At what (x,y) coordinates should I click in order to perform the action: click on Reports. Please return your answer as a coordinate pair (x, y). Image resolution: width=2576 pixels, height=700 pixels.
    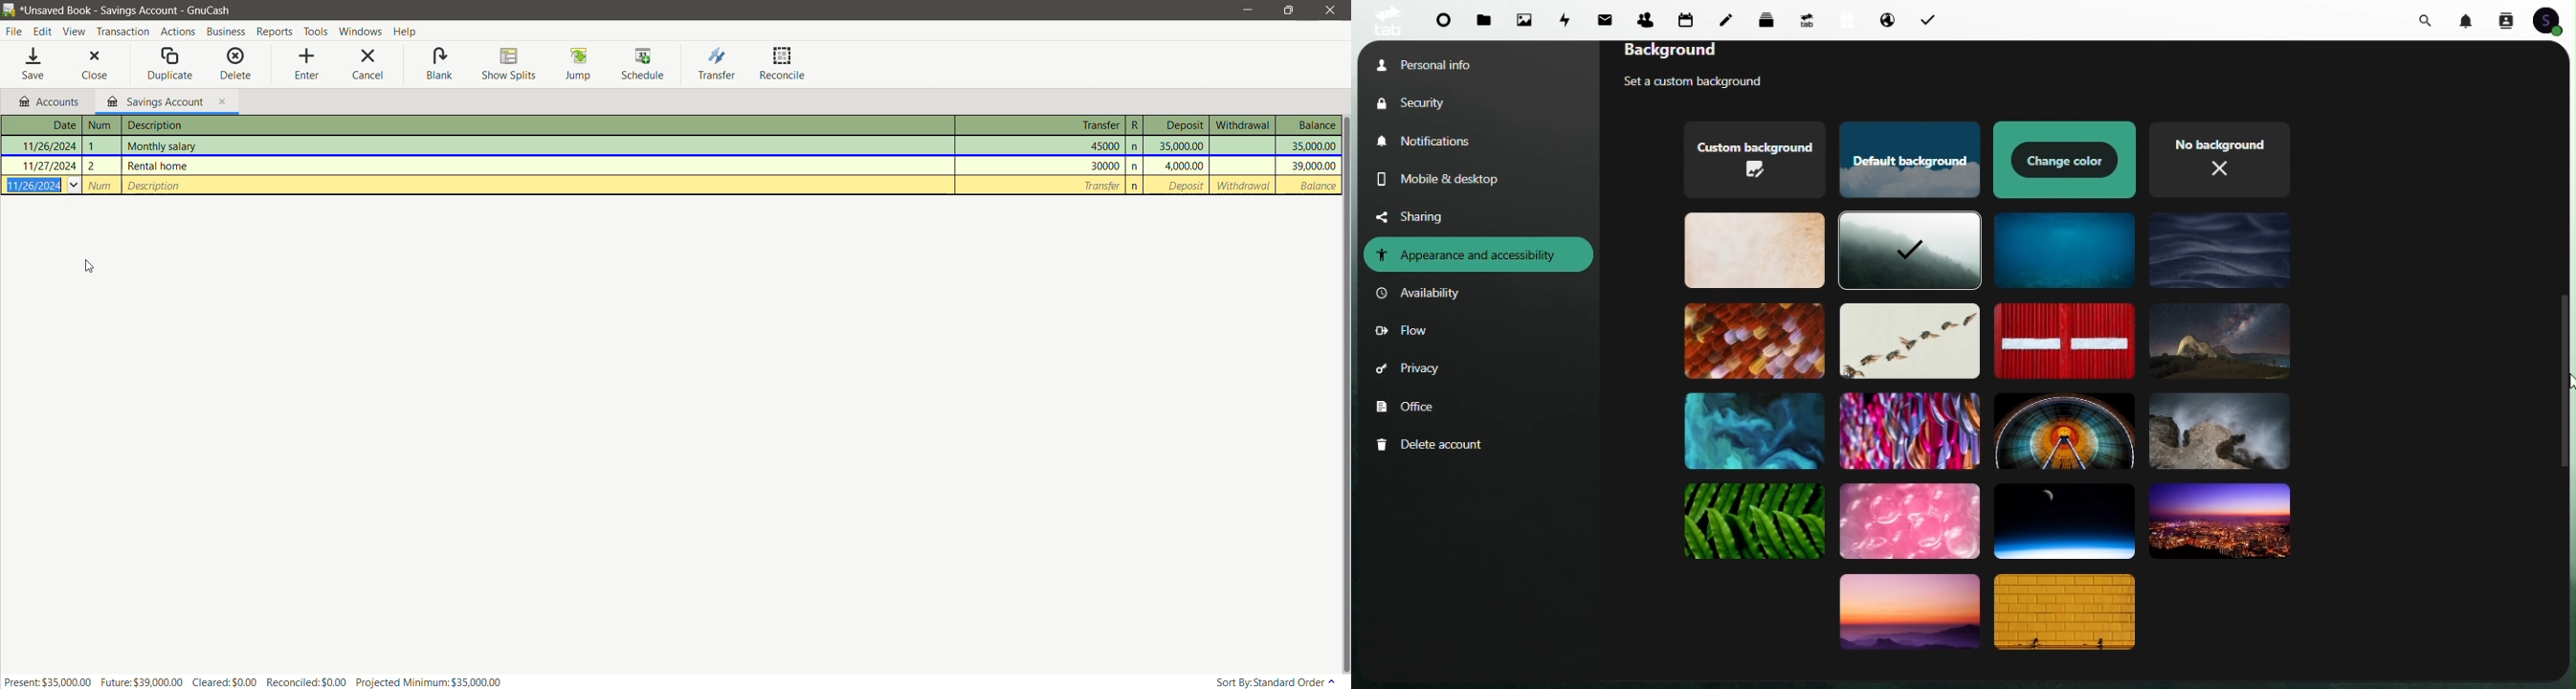
    Looking at the image, I should click on (275, 30).